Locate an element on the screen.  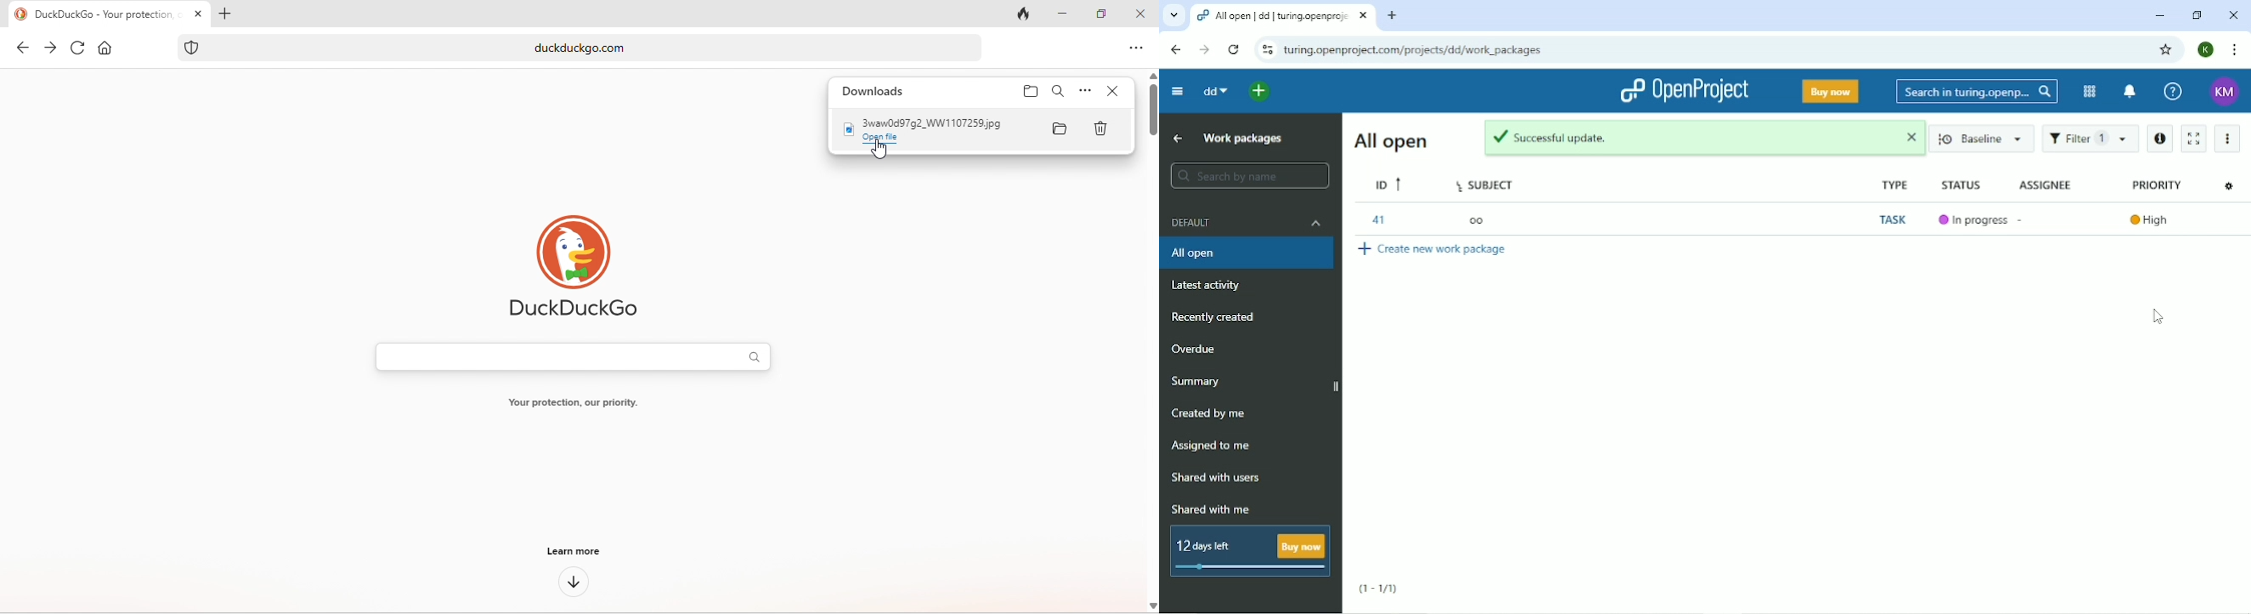
All open is located at coordinates (1391, 143).